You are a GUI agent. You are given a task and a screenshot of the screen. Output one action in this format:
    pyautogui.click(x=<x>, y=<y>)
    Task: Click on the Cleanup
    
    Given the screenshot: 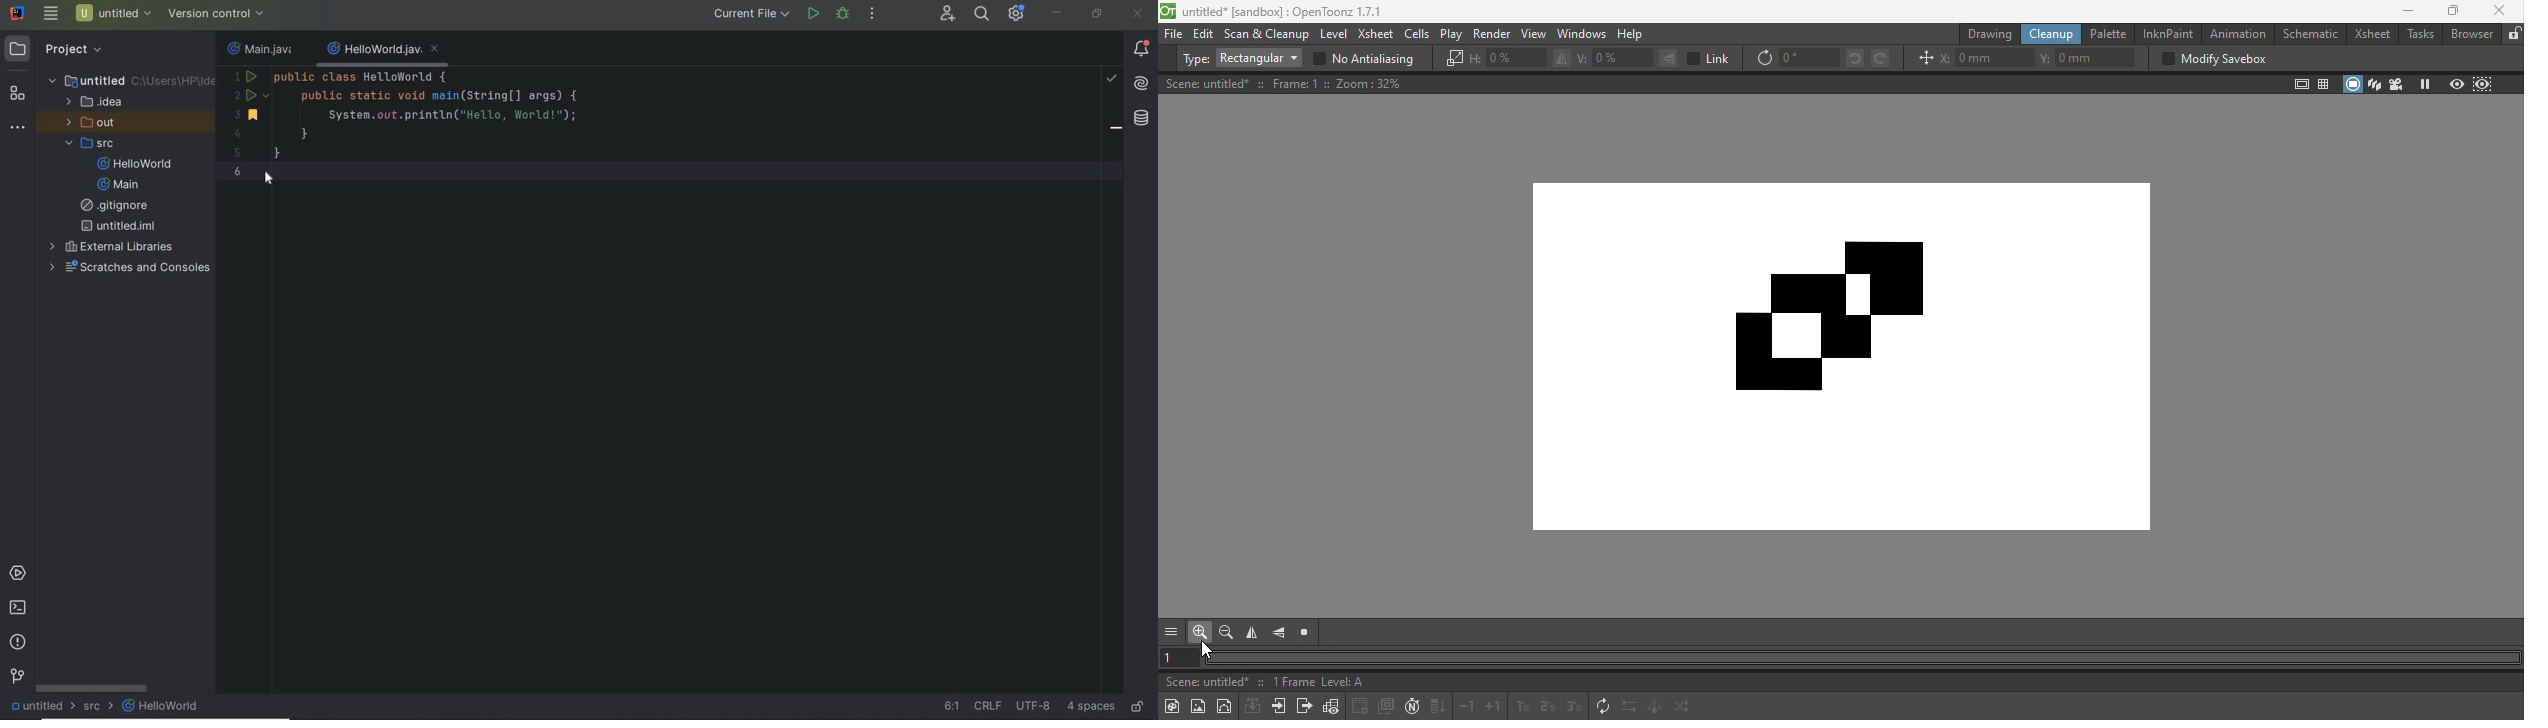 What is the action you would take?
    pyautogui.click(x=2049, y=35)
    